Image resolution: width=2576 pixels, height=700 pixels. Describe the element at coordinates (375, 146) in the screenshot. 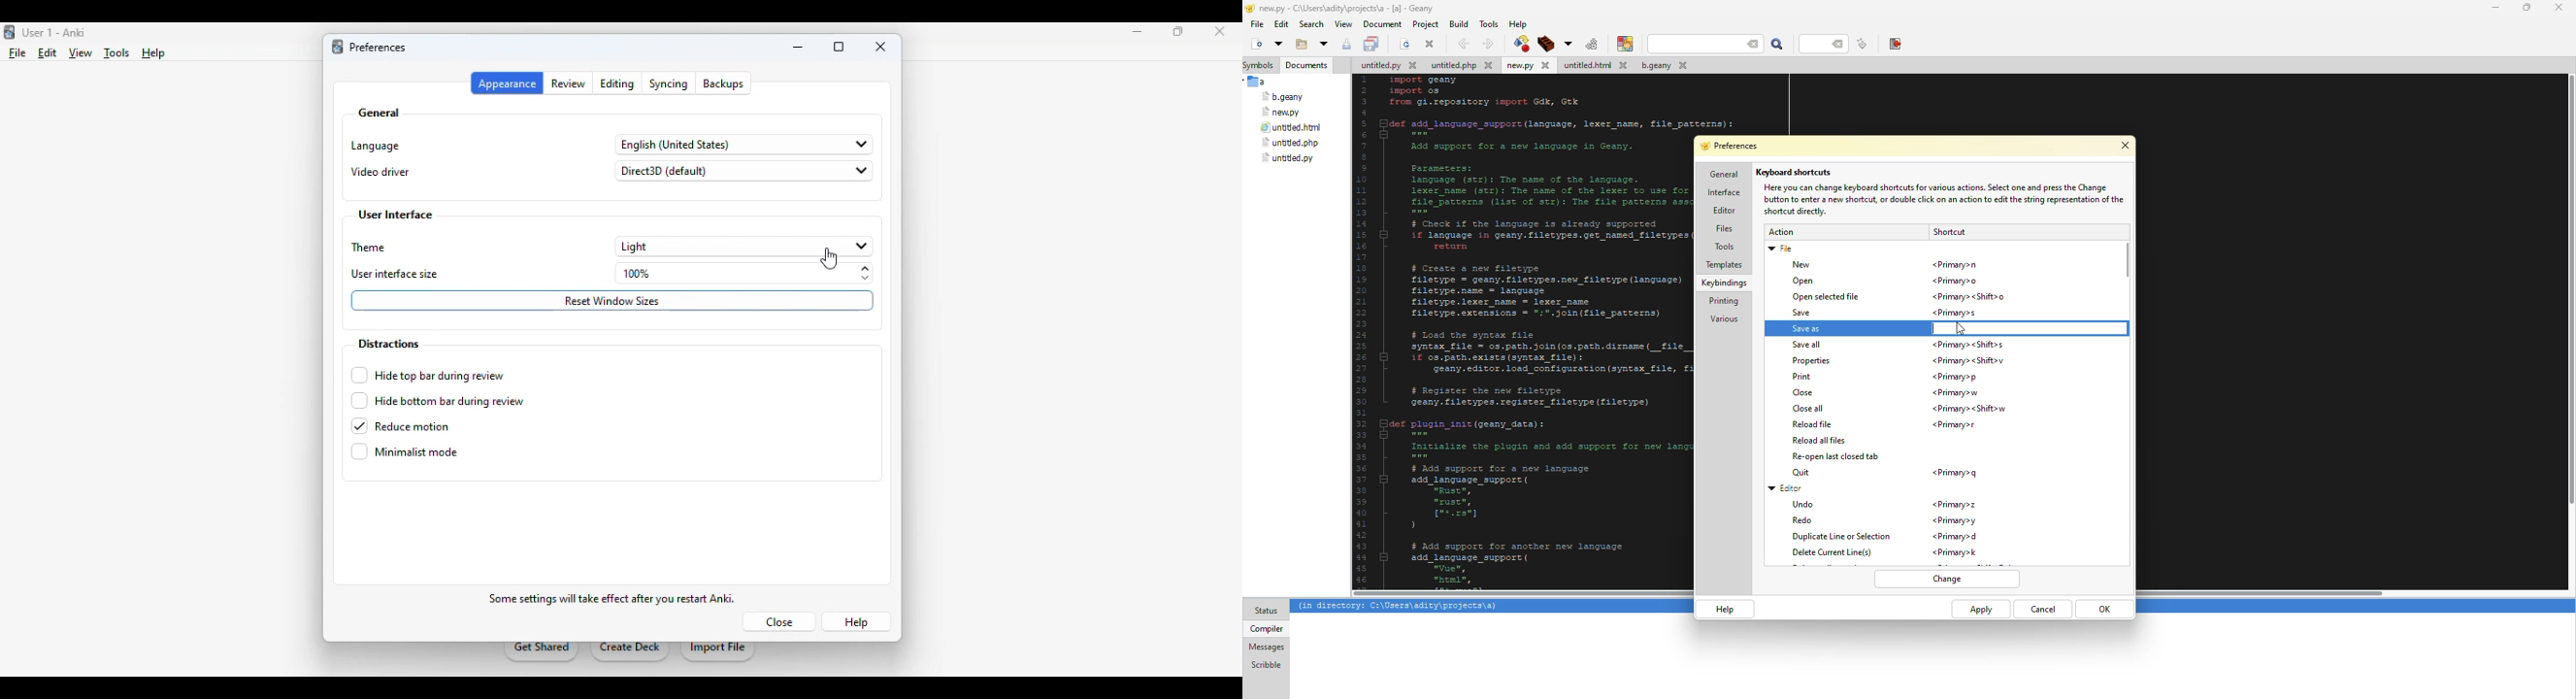

I see `language` at that location.